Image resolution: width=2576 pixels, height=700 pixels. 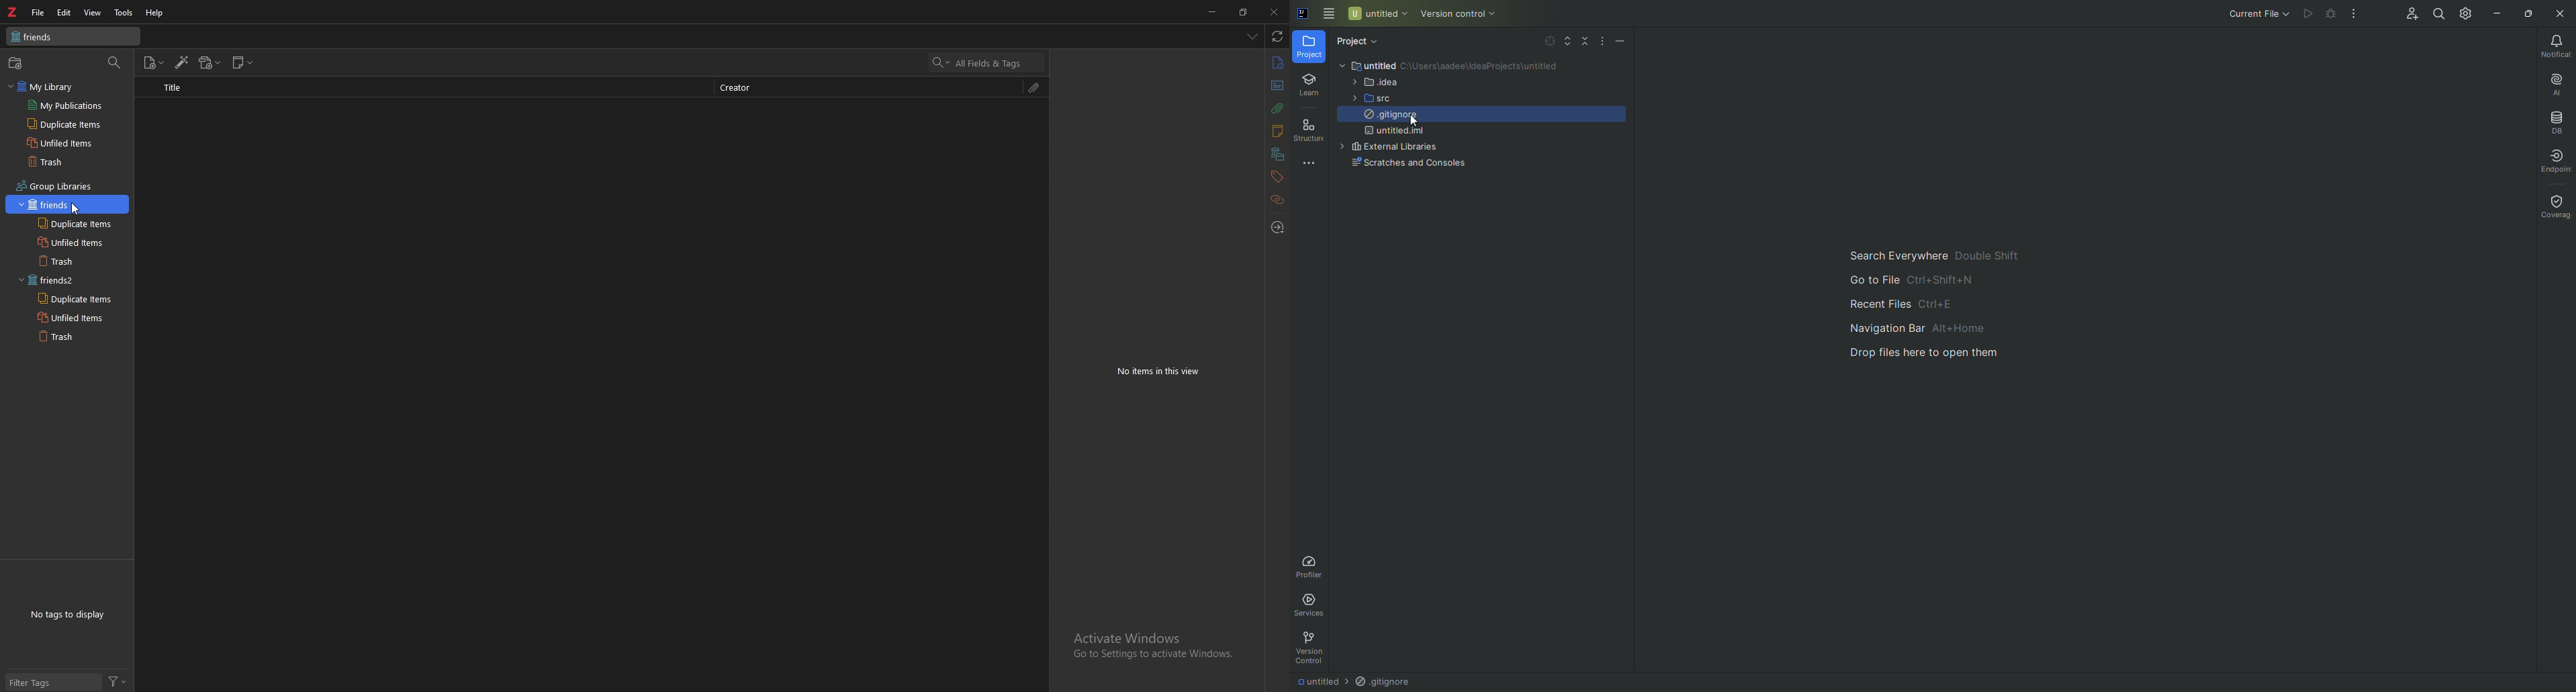 What do you see at coordinates (1277, 109) in the screenshot?
I see `attachments` at bounding box center [1277, 109].